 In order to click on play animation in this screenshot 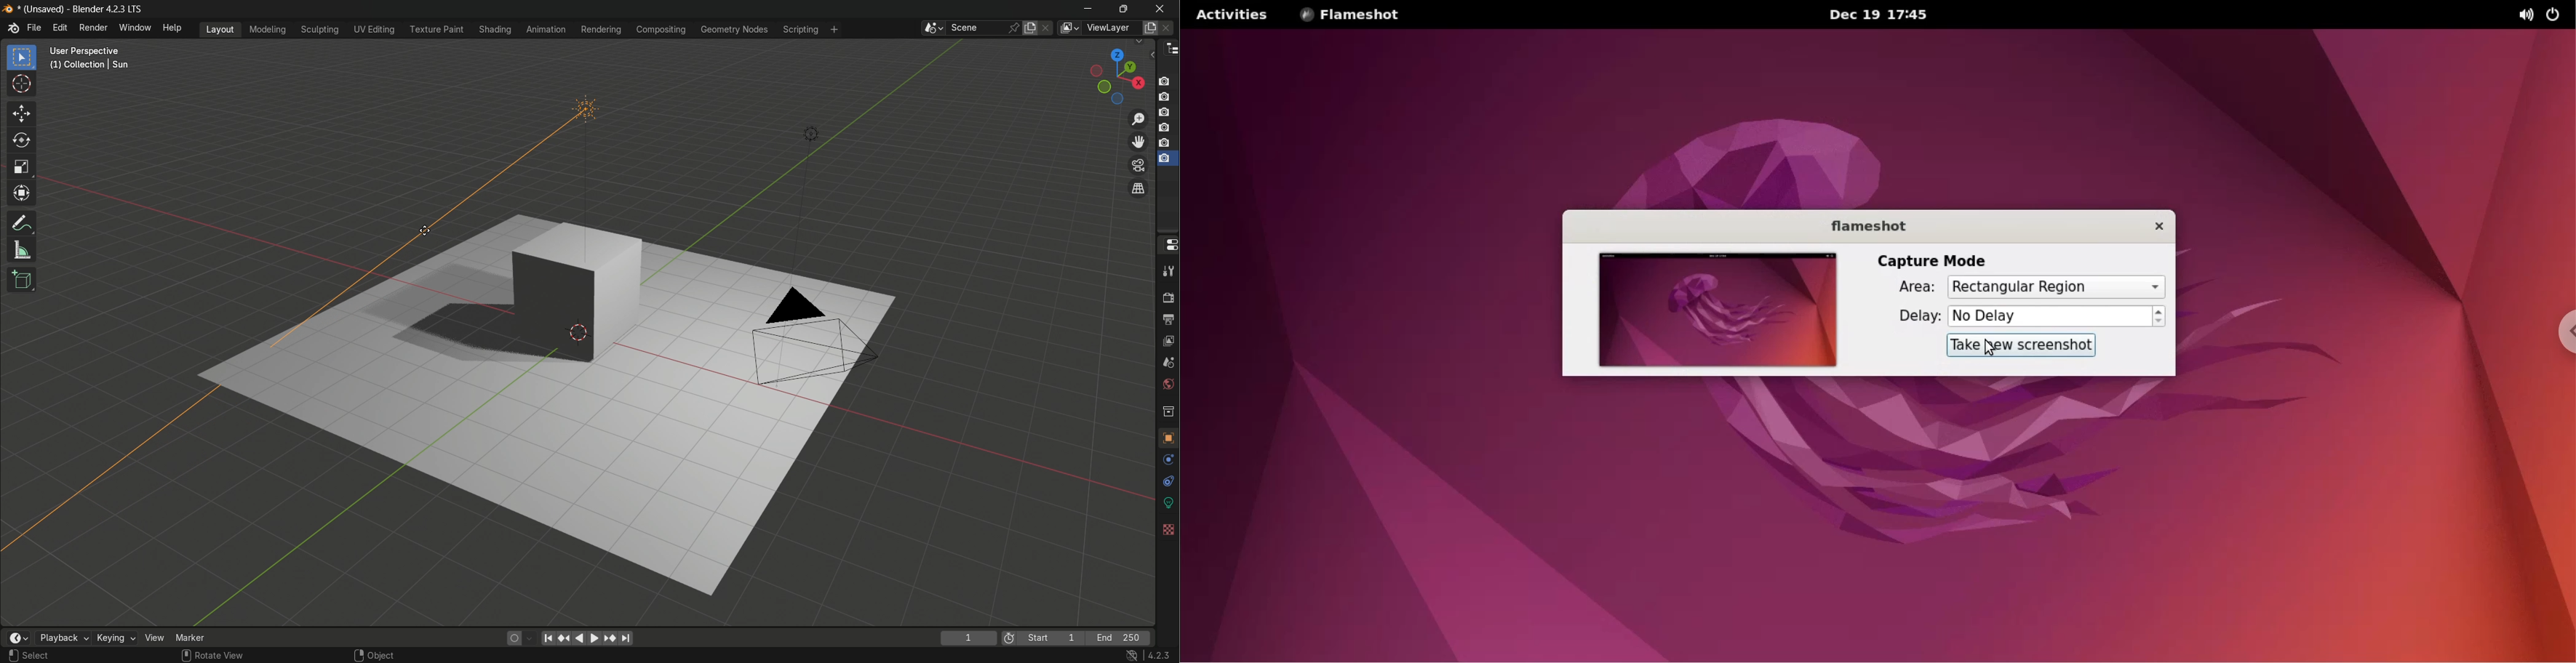, I will do `click(588, 638)`.